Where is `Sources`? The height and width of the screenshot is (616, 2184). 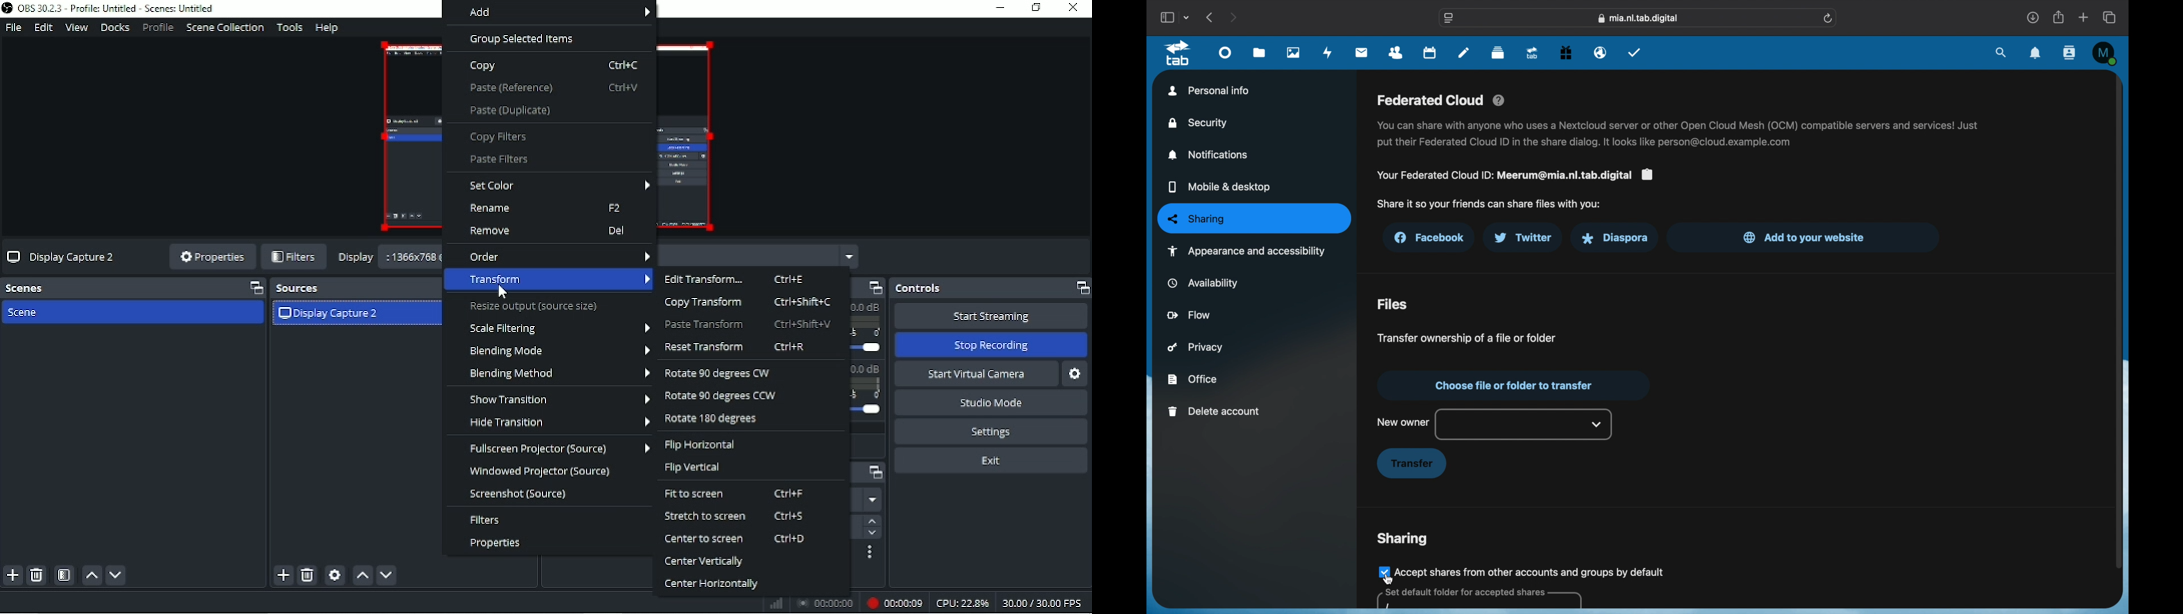 Sources is located at coordinates (351, 288).